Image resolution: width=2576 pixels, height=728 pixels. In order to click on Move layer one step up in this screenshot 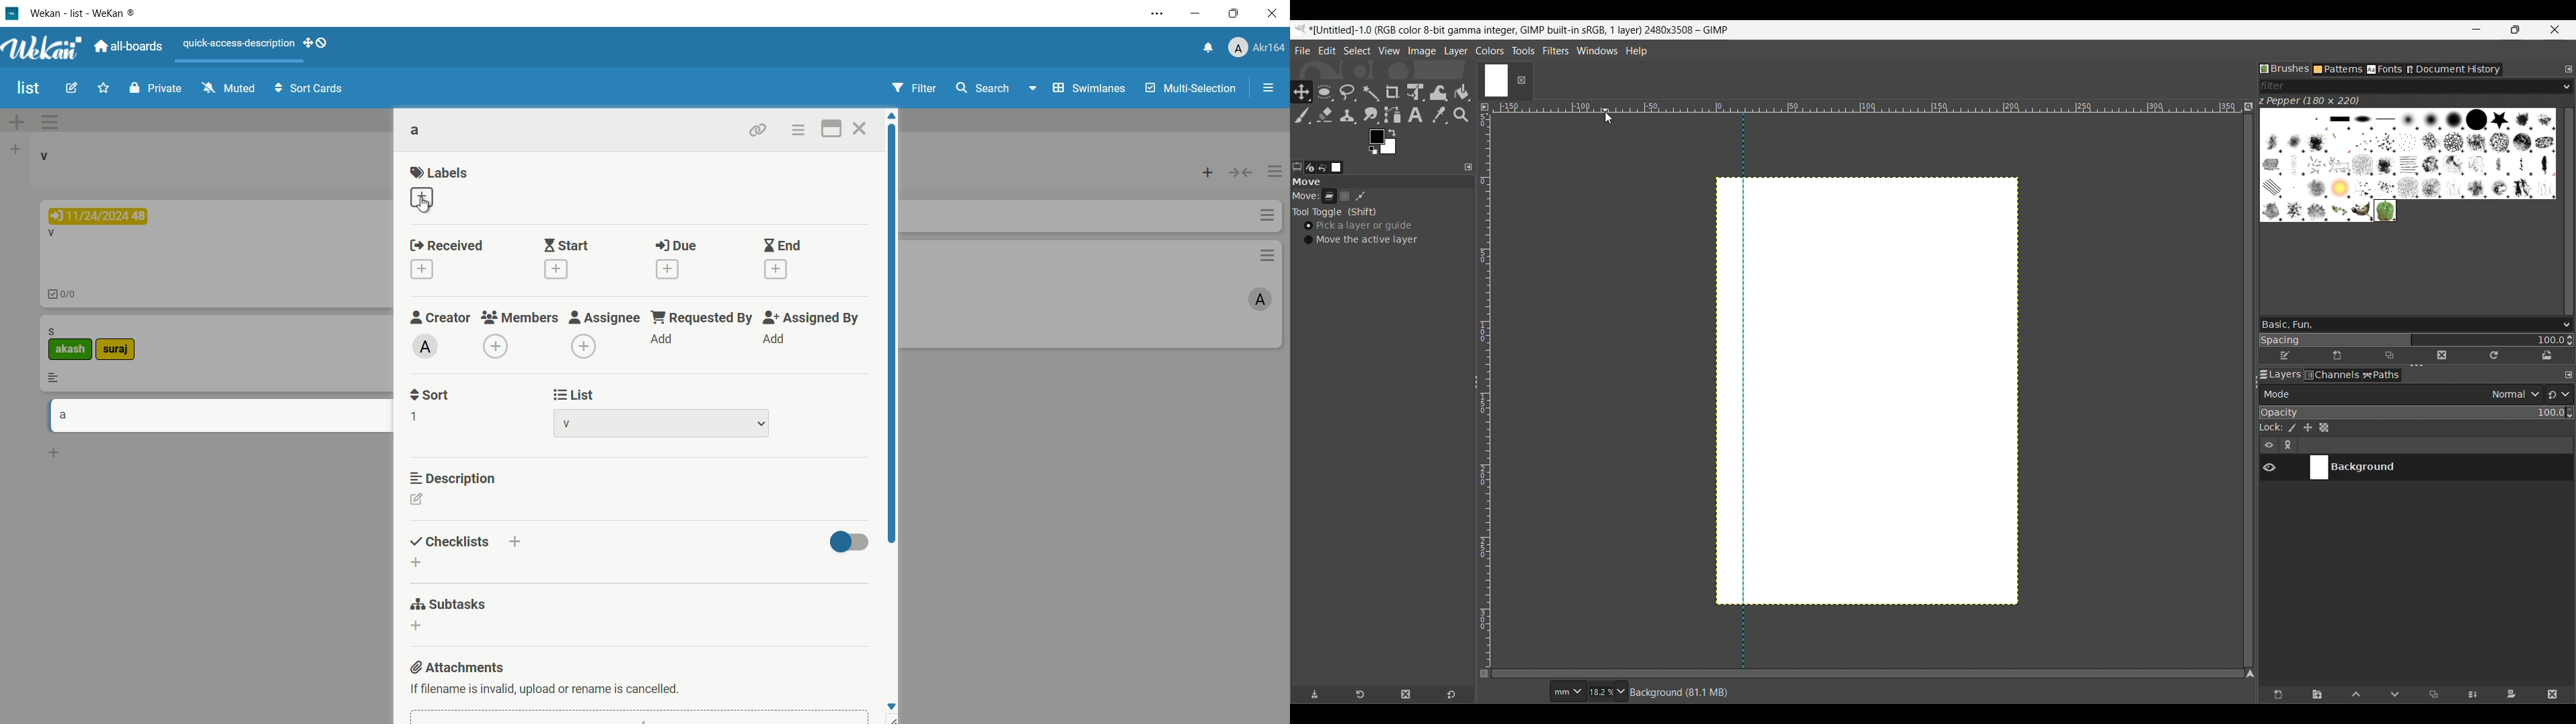, I will do `click(2357, 695)`.